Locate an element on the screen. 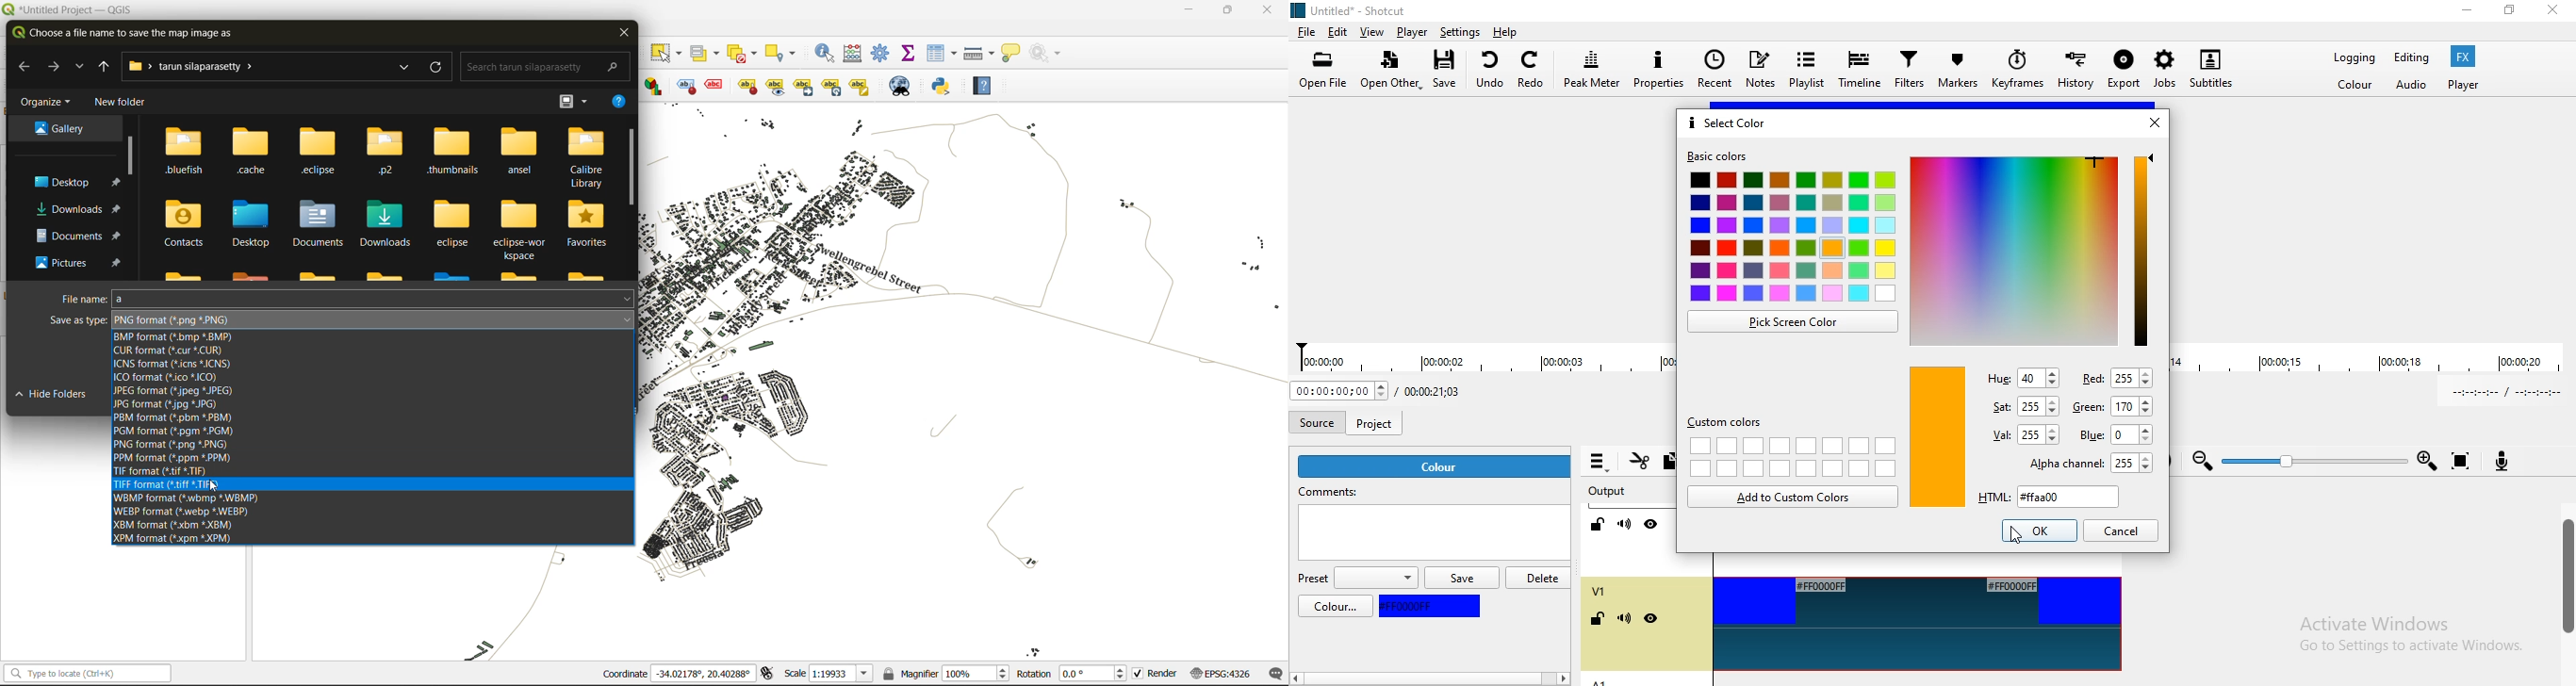 This screenshot has width=2576, height=700. Editing is located at coordinates (2409, 57).